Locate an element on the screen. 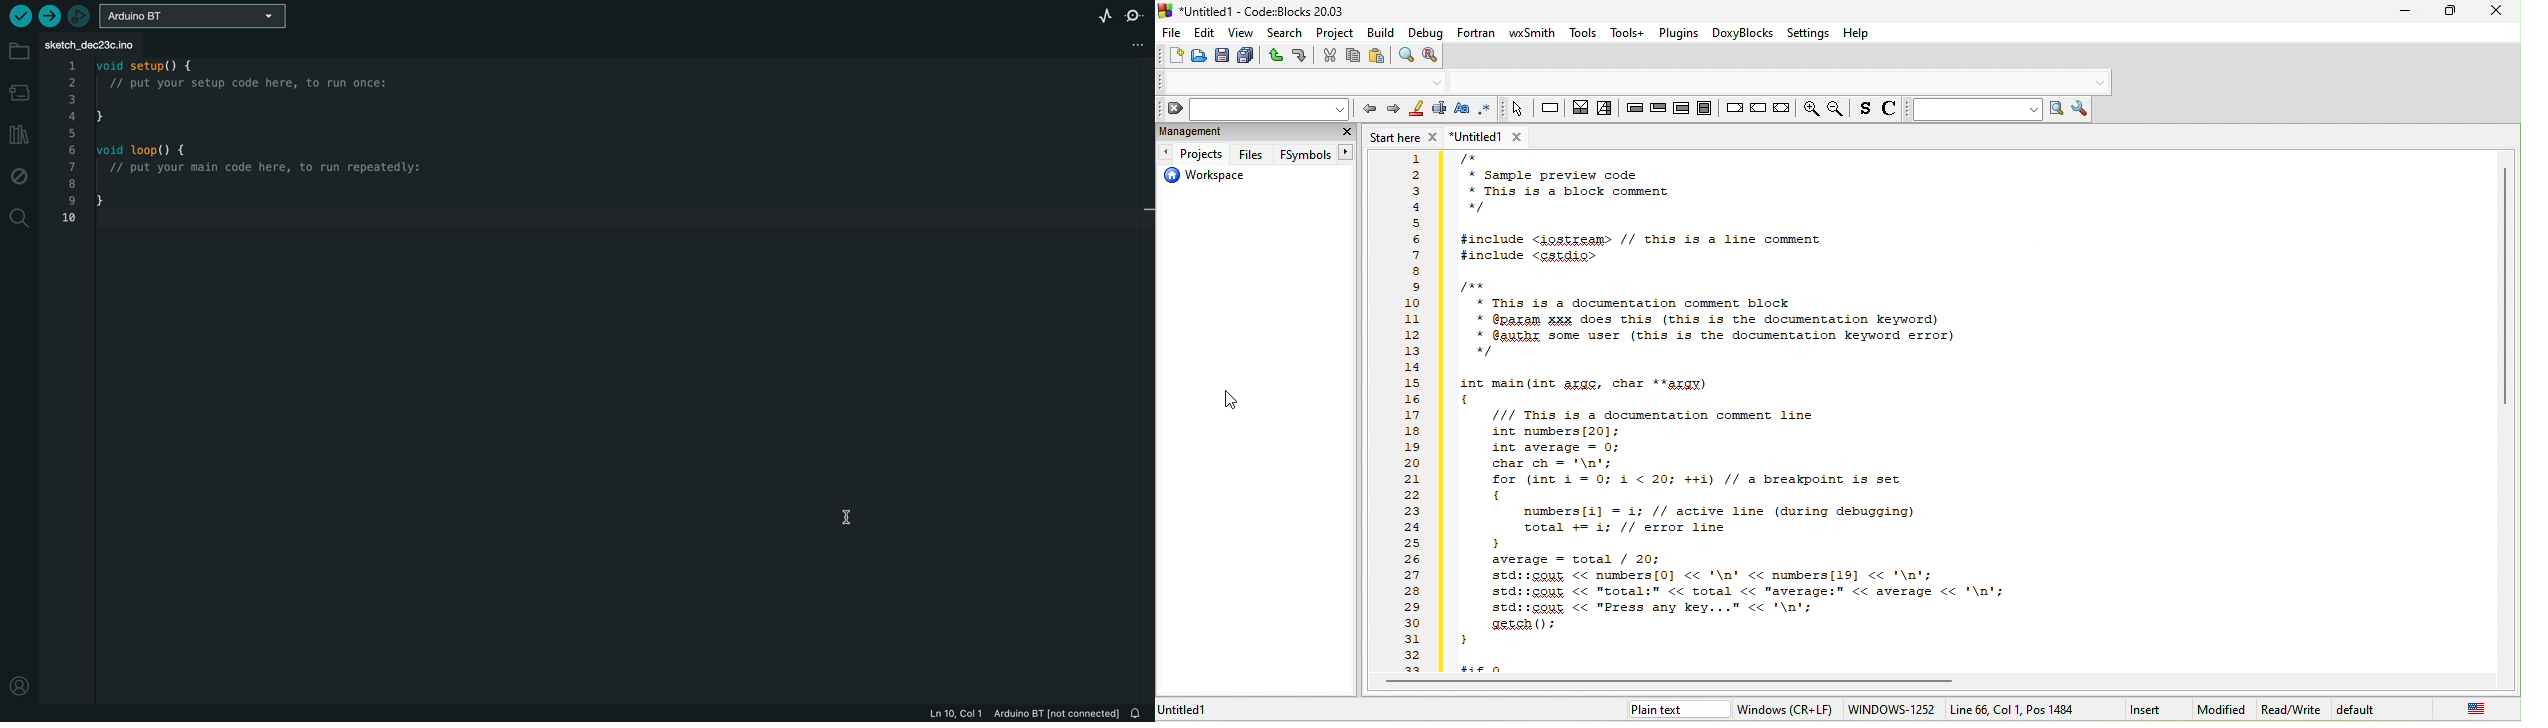 This screenshot has height=728, width=2548. instruction is located at coordinates (1550, 109).